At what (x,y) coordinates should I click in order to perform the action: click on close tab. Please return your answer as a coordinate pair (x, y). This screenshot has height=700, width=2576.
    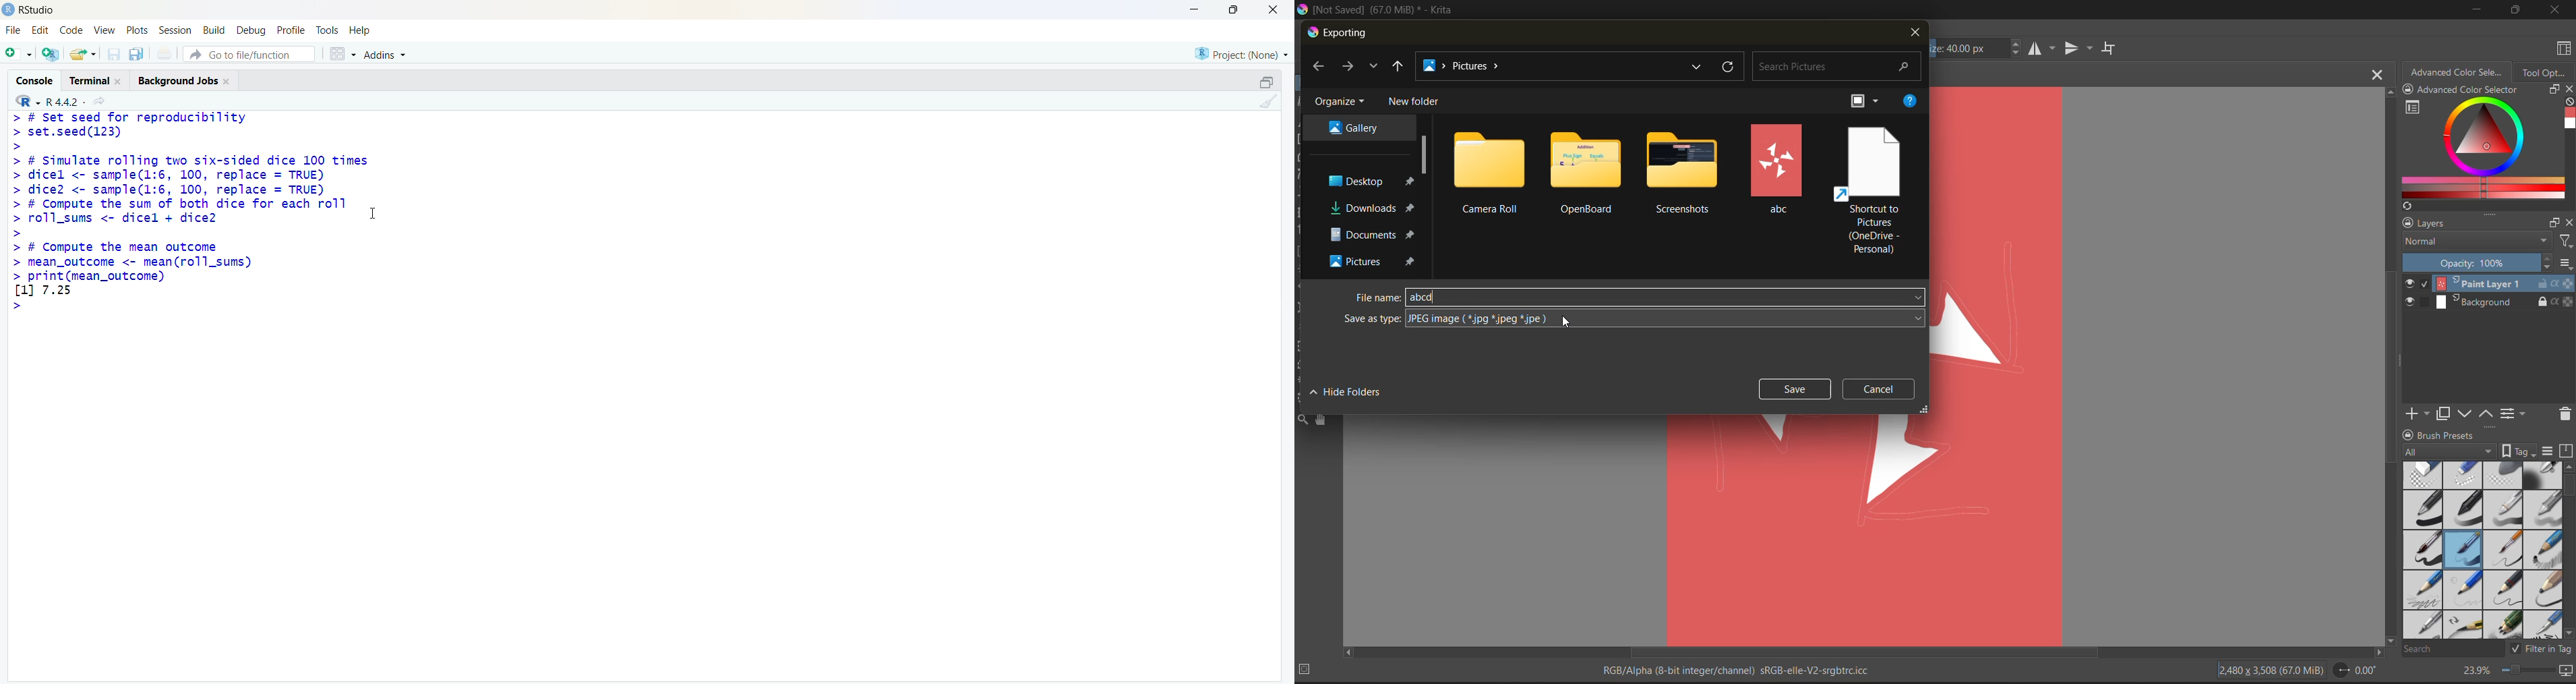
    Looking at the image, I should click on (2374, 77).